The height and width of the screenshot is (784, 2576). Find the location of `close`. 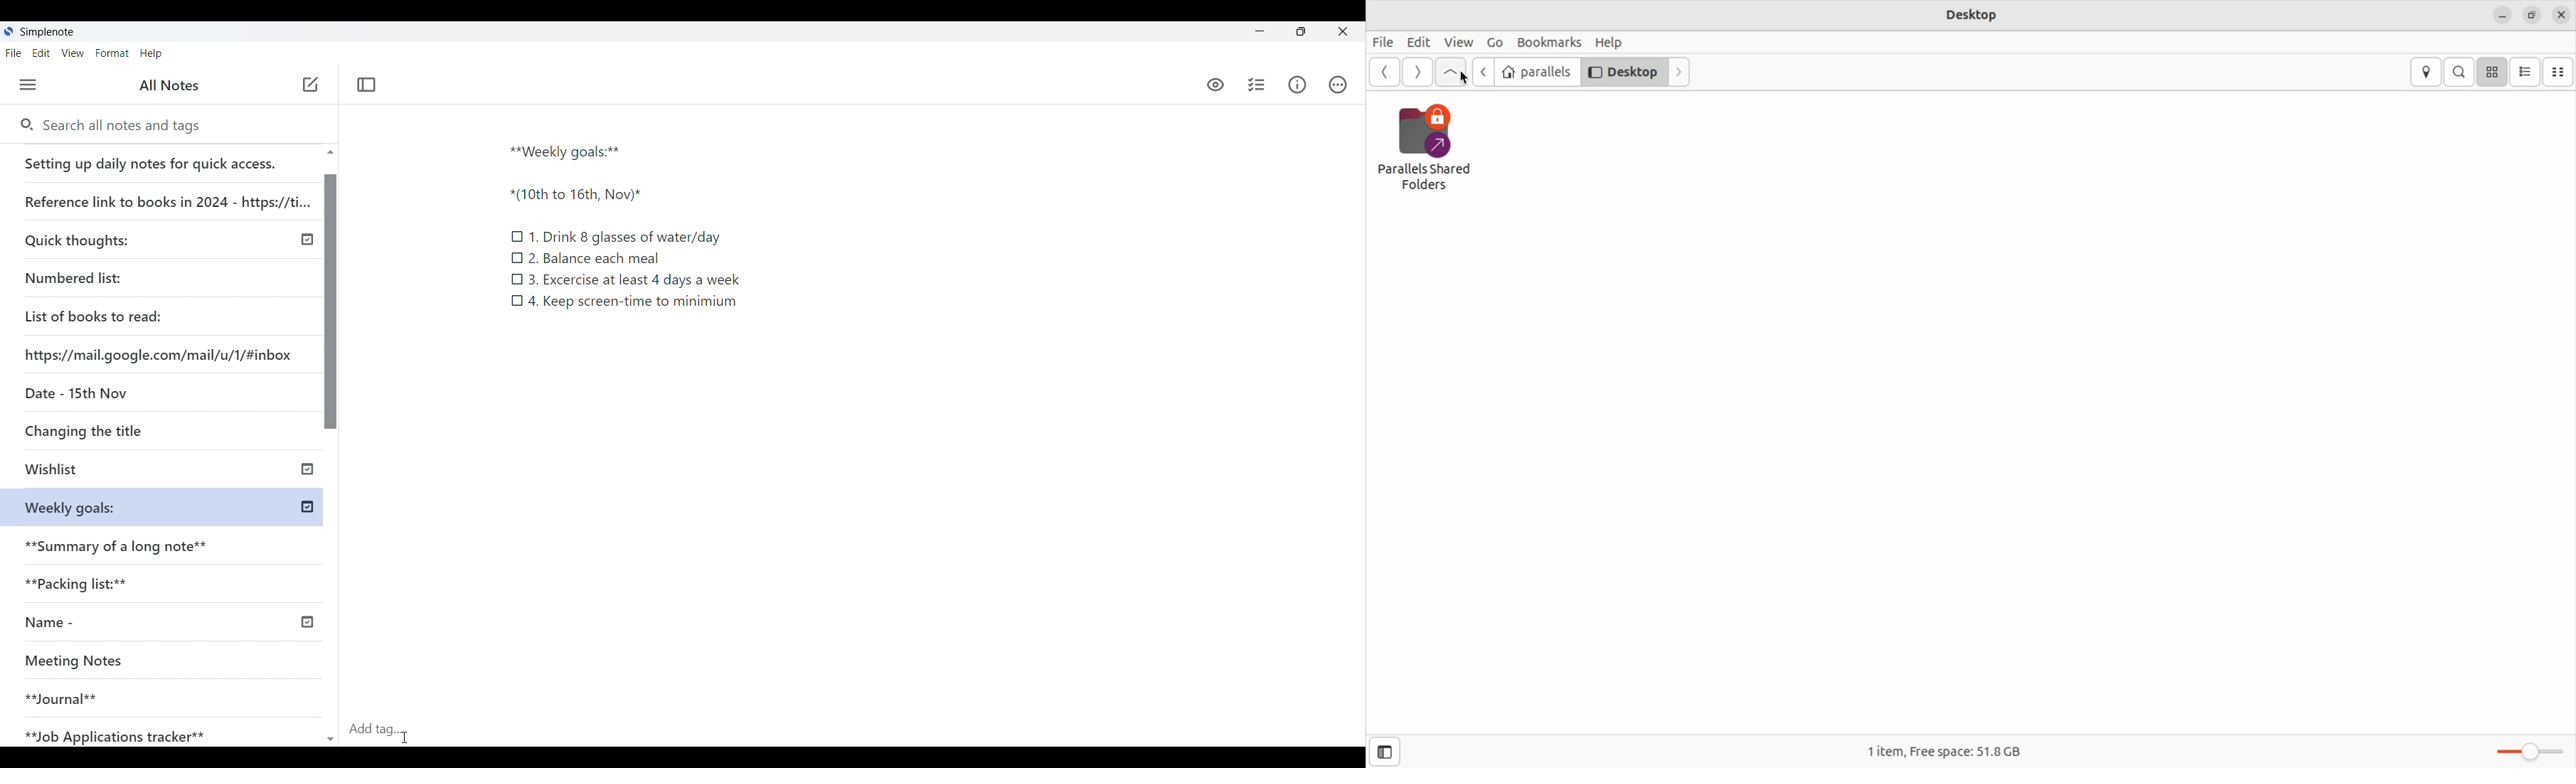

close is located at coordinates (2562, 15).